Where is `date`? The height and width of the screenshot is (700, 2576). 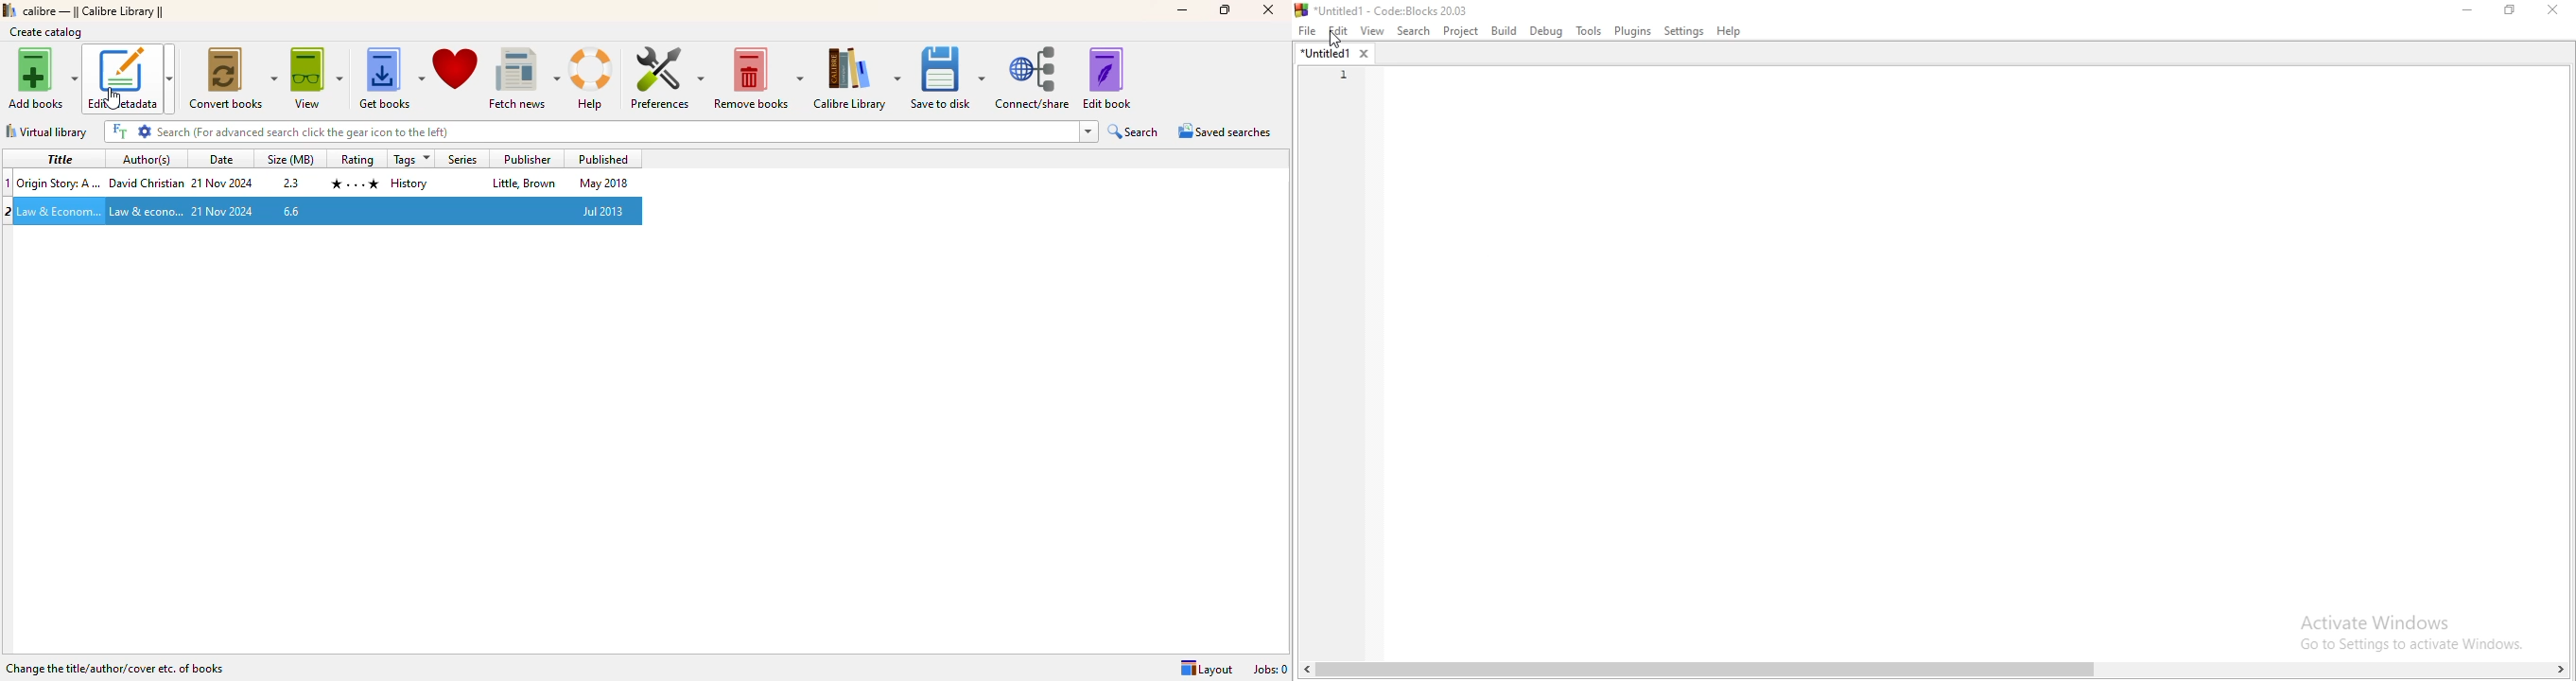
date is located at coordinates (220, 159).